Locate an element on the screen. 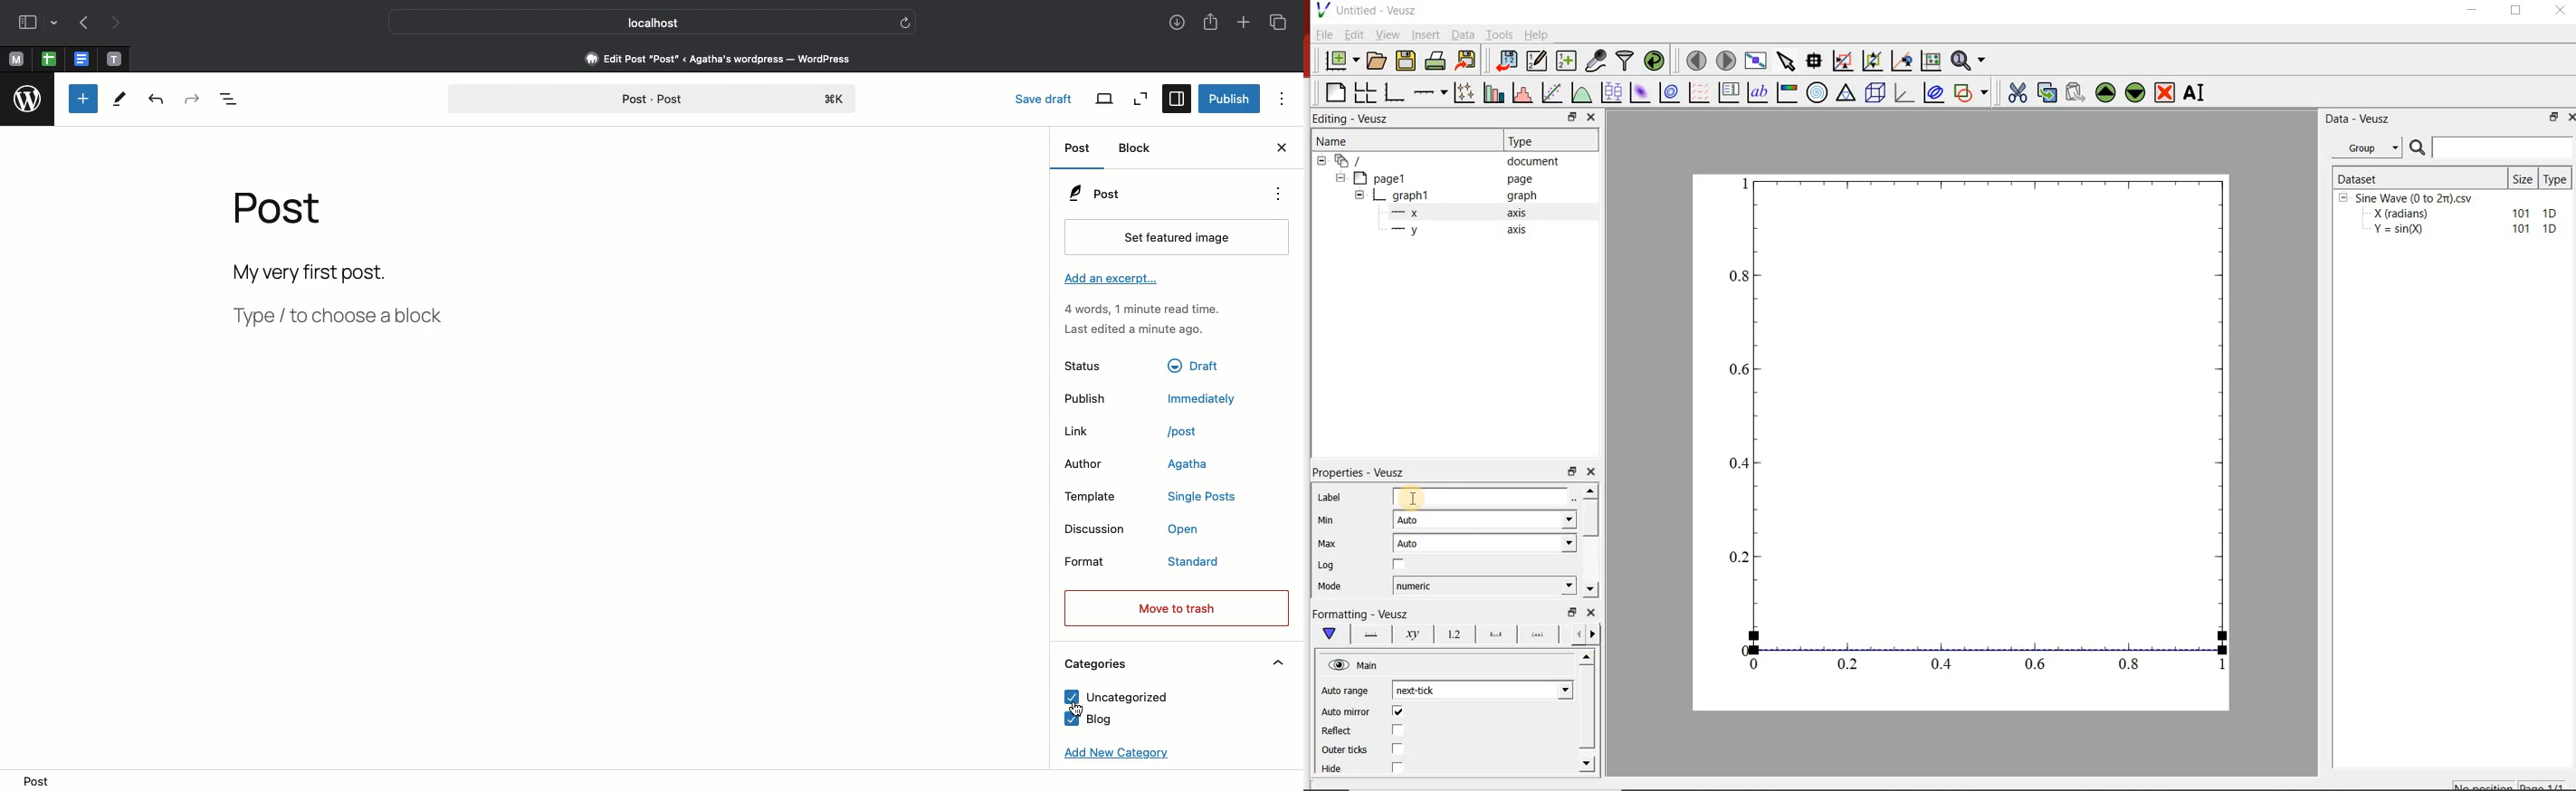 Image resolution: width=2576 pixels, height=812 pixels. Add an excerpt is located at coordinates (1114, 281).